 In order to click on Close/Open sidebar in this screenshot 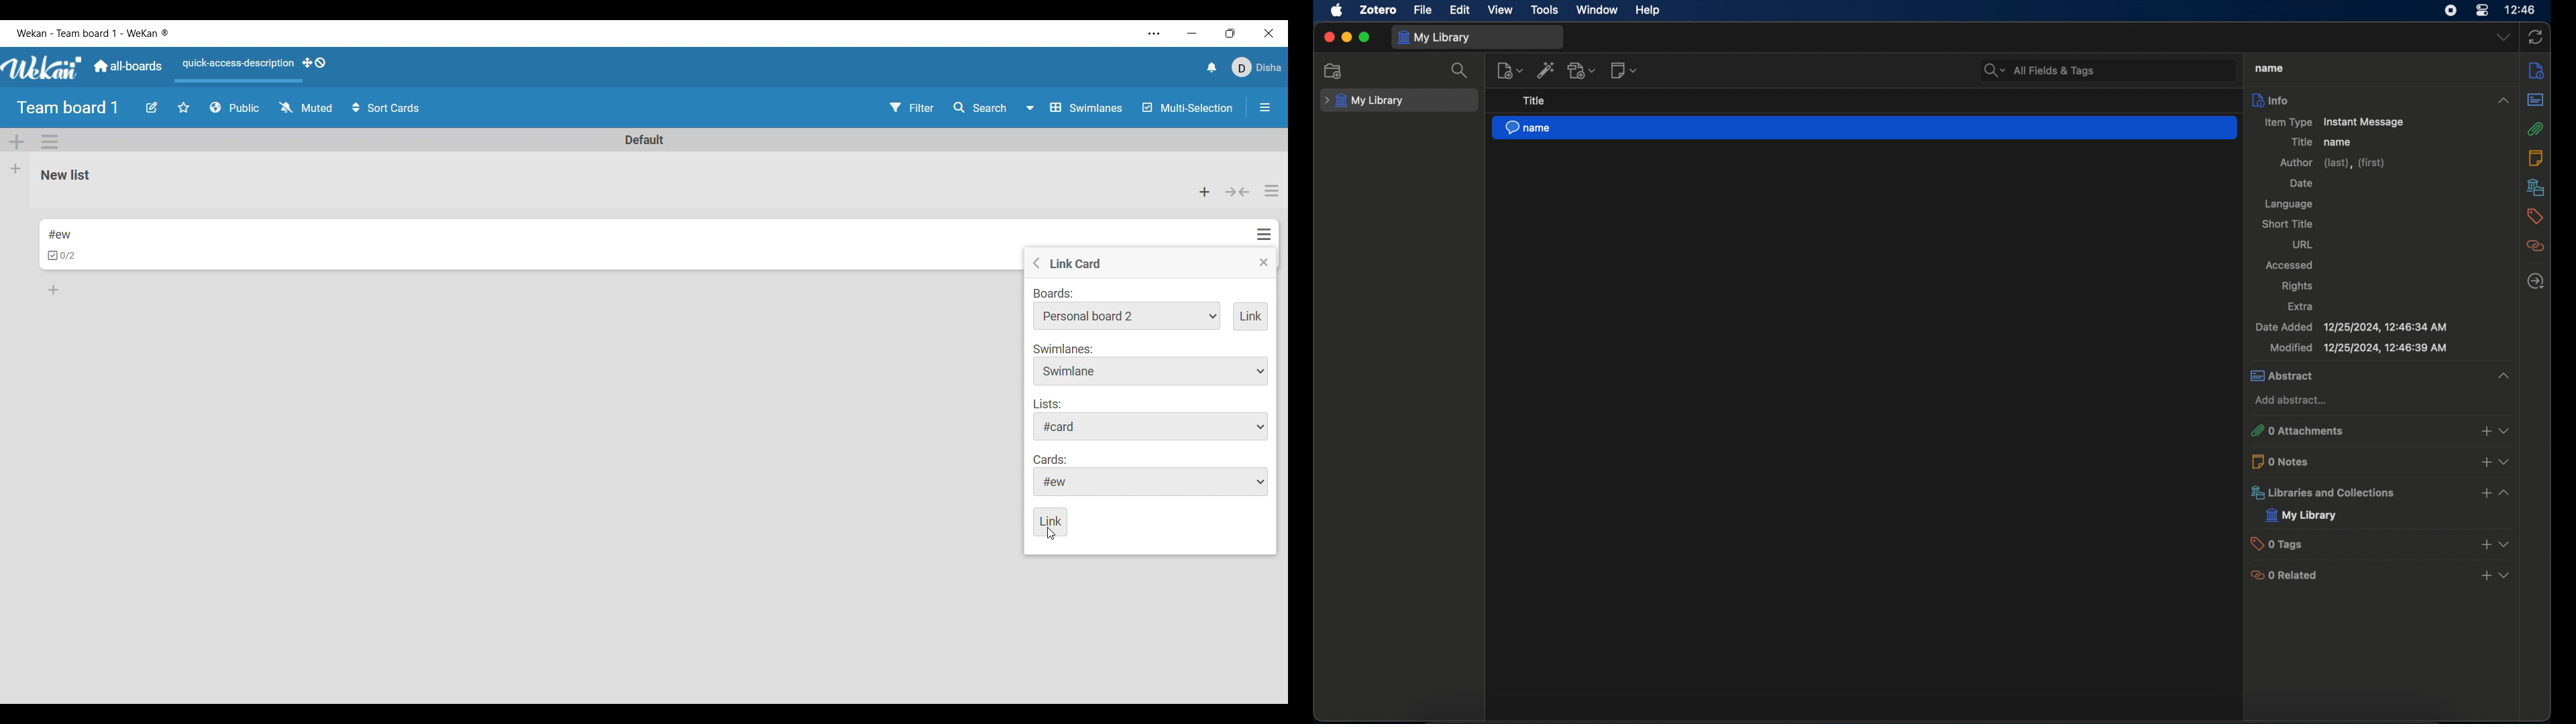, I will do `click(1265, 108)`.